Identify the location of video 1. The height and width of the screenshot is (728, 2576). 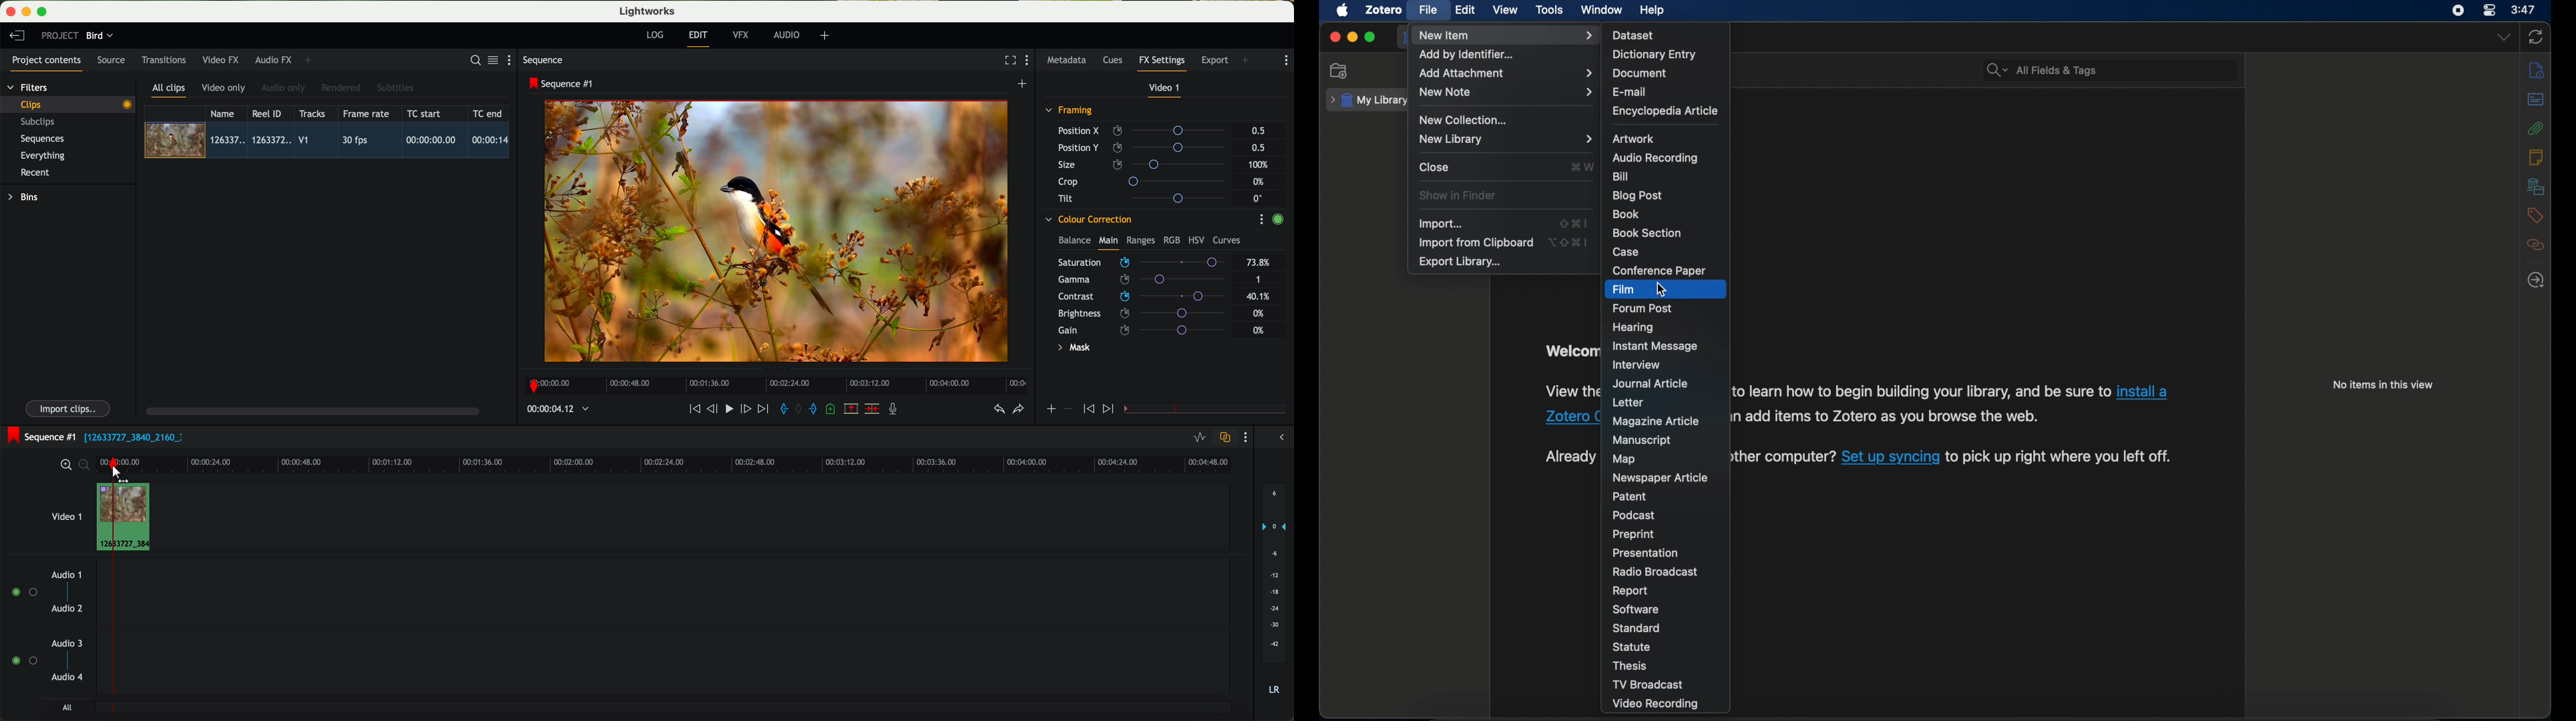
(65, 515).